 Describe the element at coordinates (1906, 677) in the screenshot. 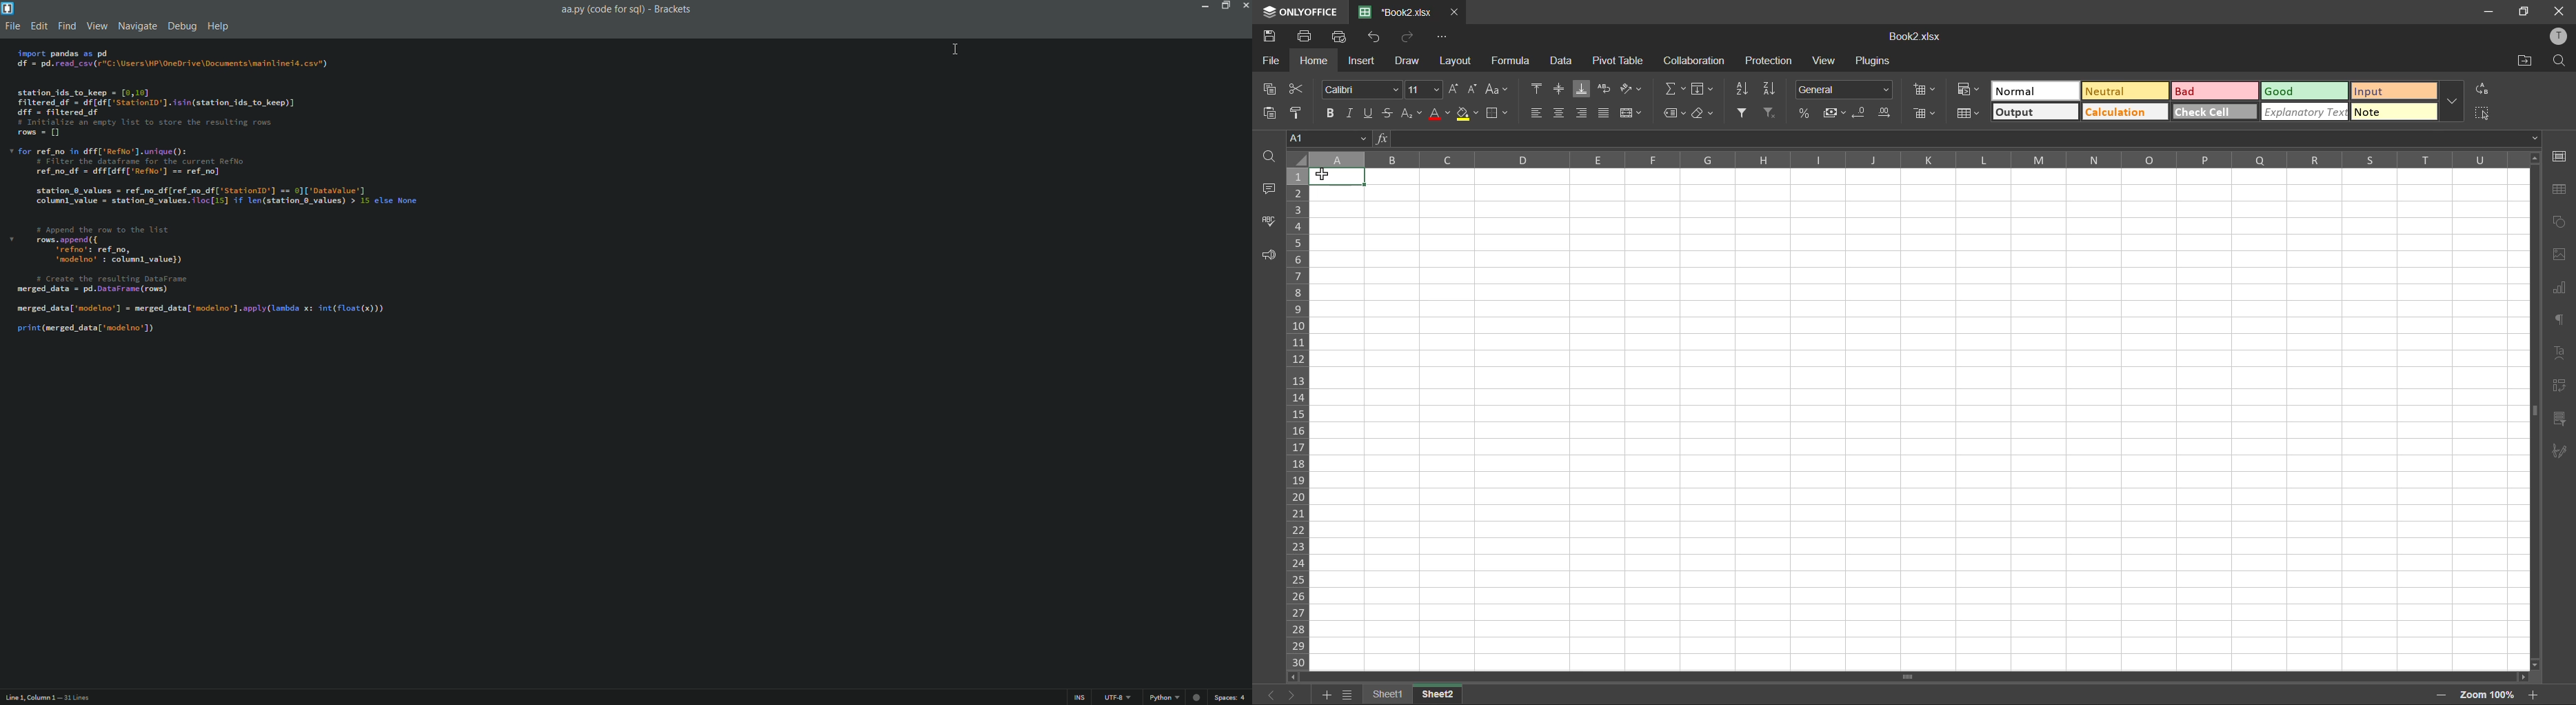

I see `scrollbar` at that location.